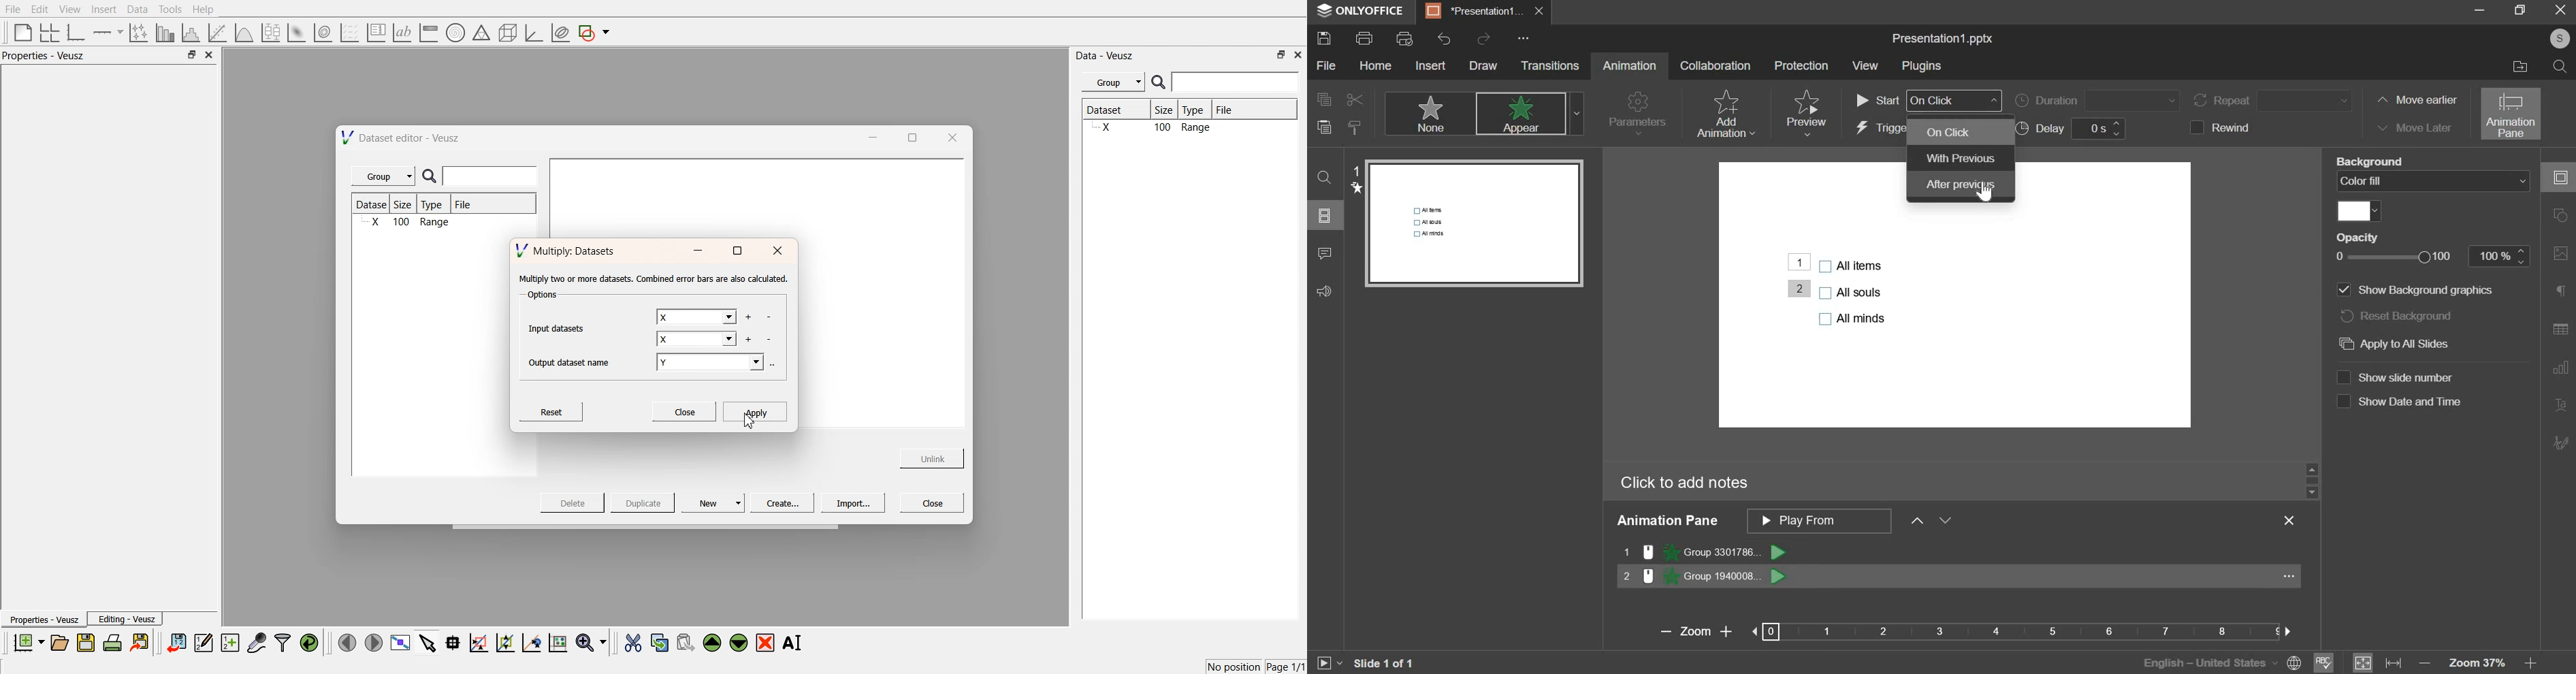 This screenshot has height=700, width=2576. What do you see at coordinates (1685, 483) in the screenshot?
I see `click to add notes` at bounding box center [1685, 483].